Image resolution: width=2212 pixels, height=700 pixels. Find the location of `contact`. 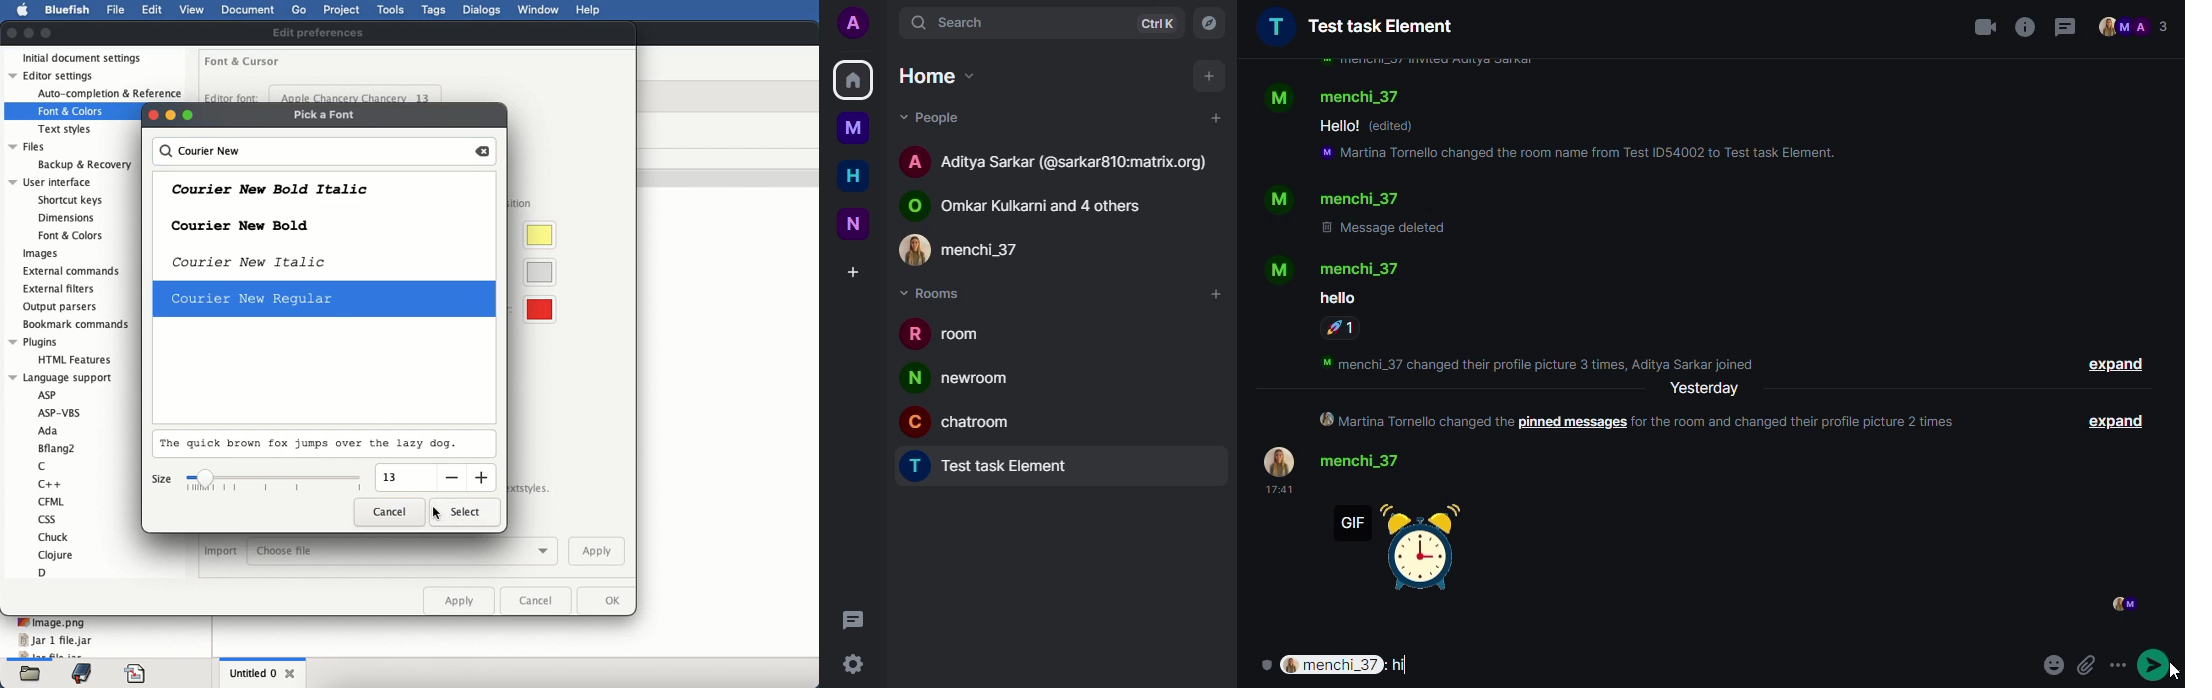

contact is located at coordinates (1059, 160).